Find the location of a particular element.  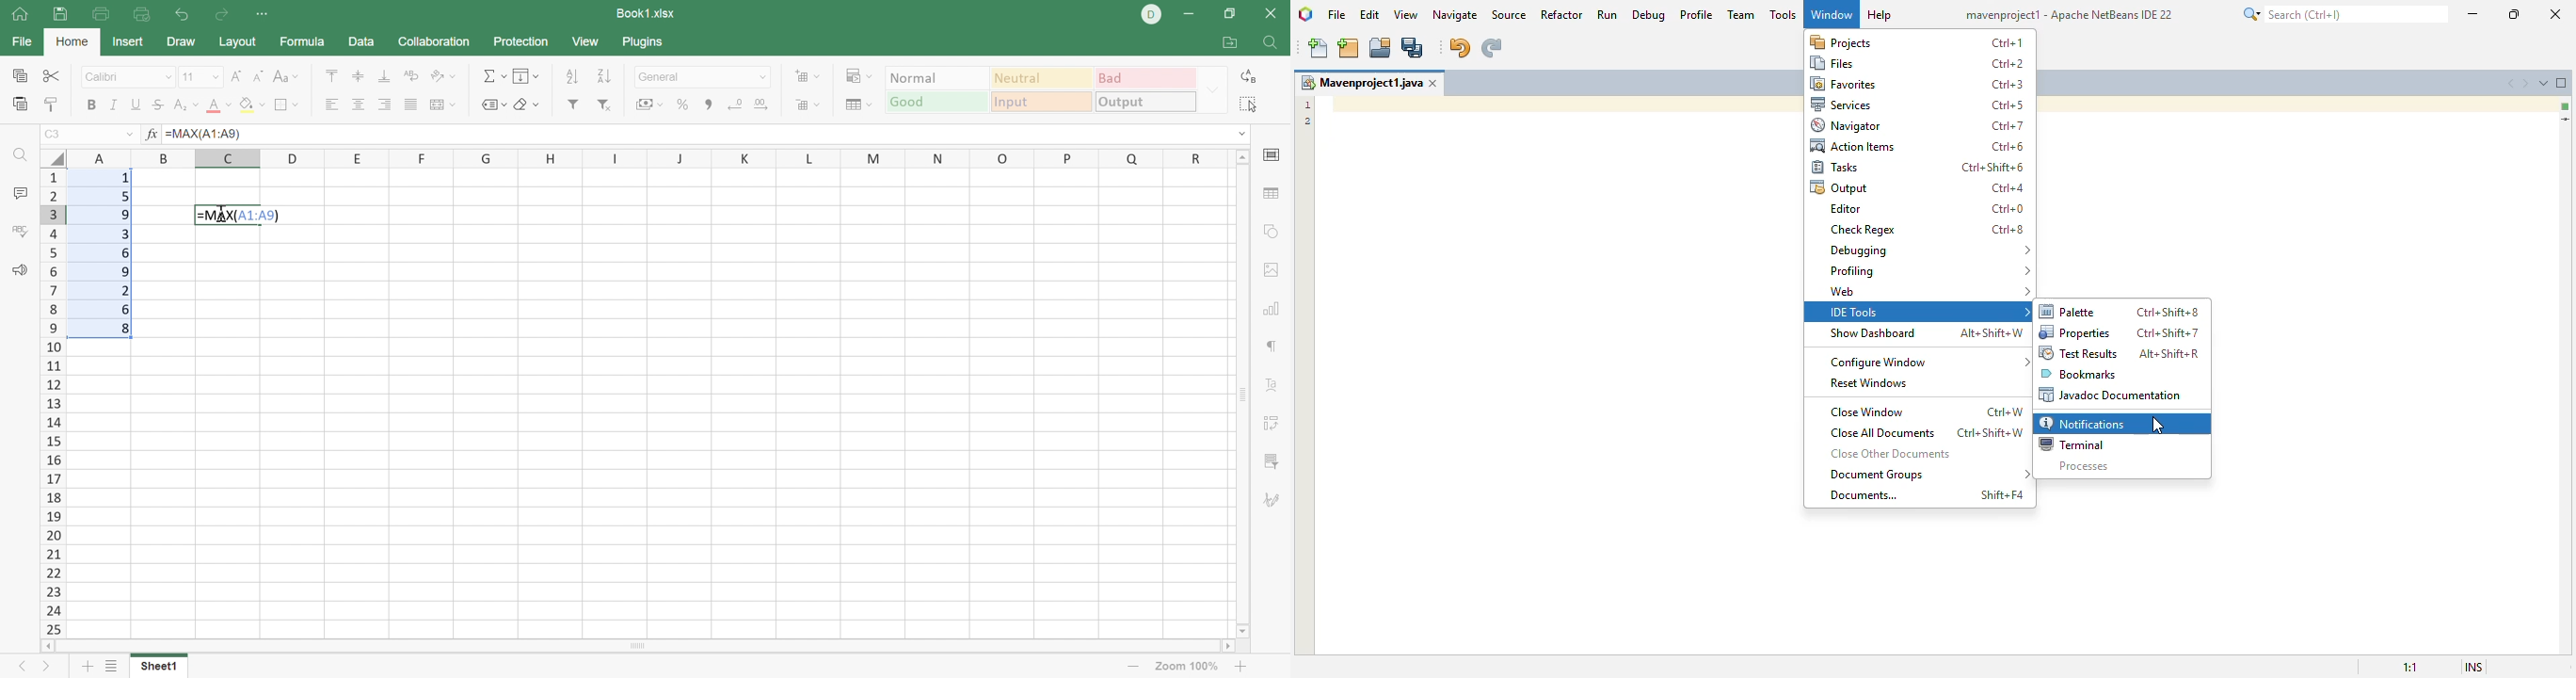

Drop Down is located at coordinates (764, 76).